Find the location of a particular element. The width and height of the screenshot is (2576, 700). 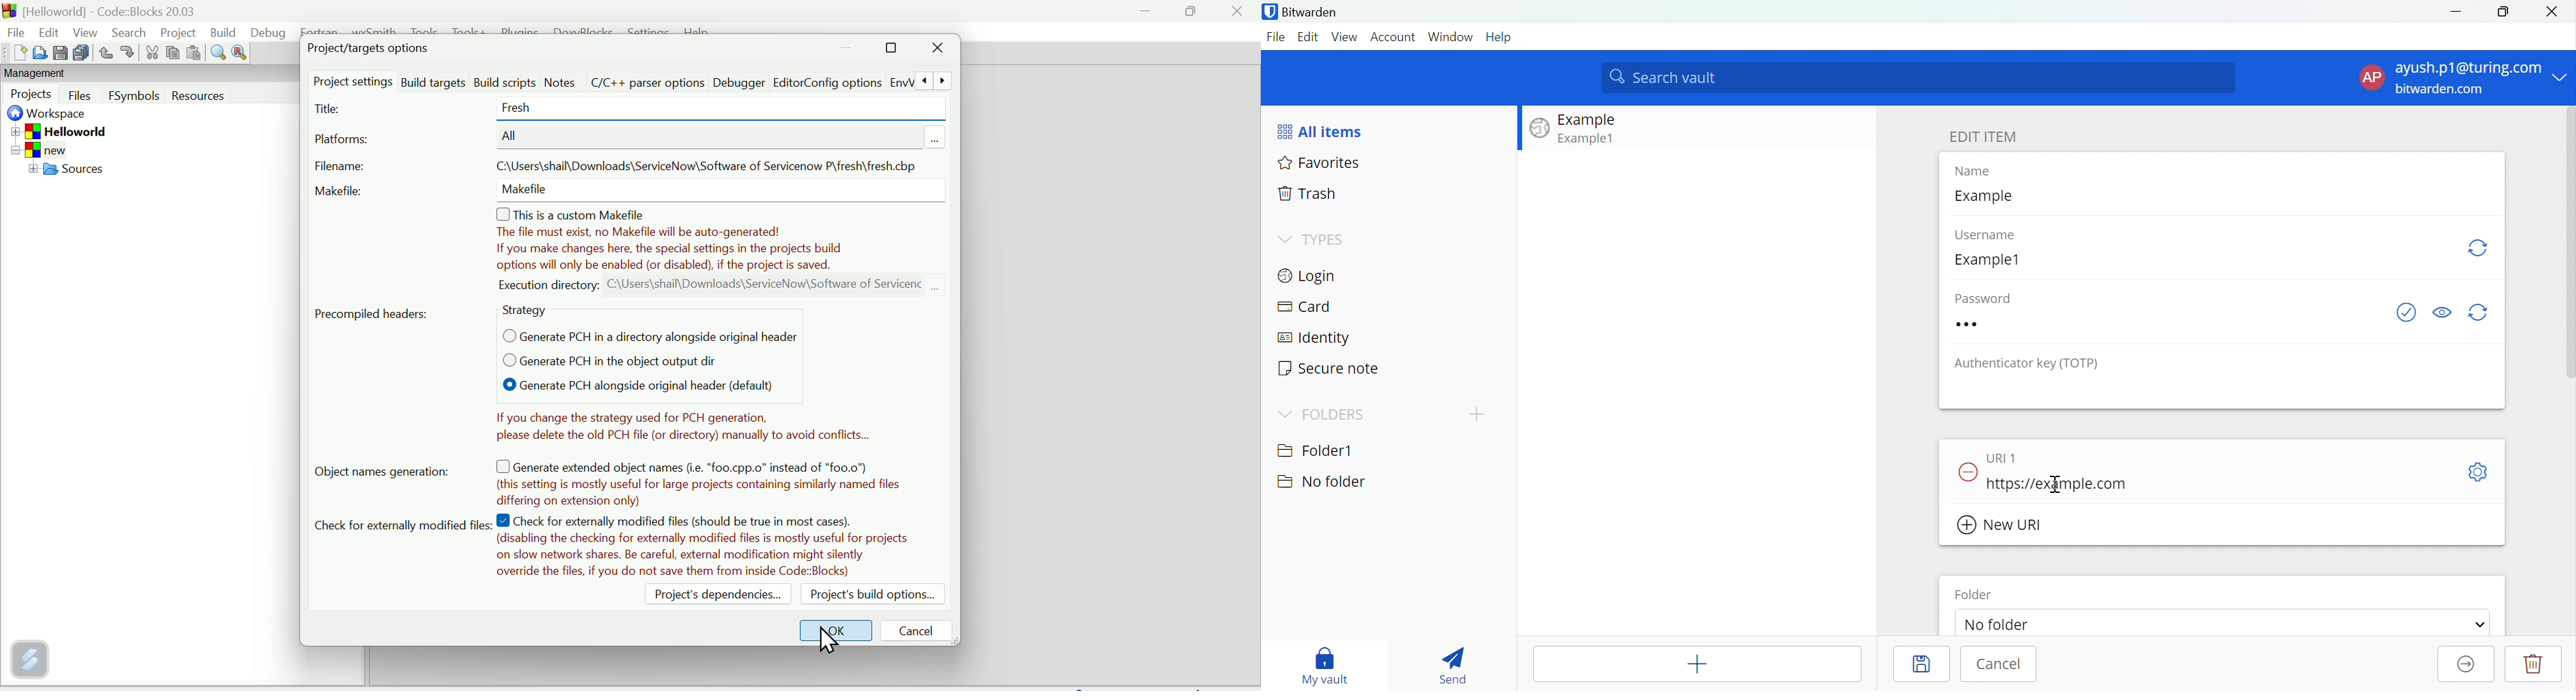

F symbols is located at coordinates (135, 99).